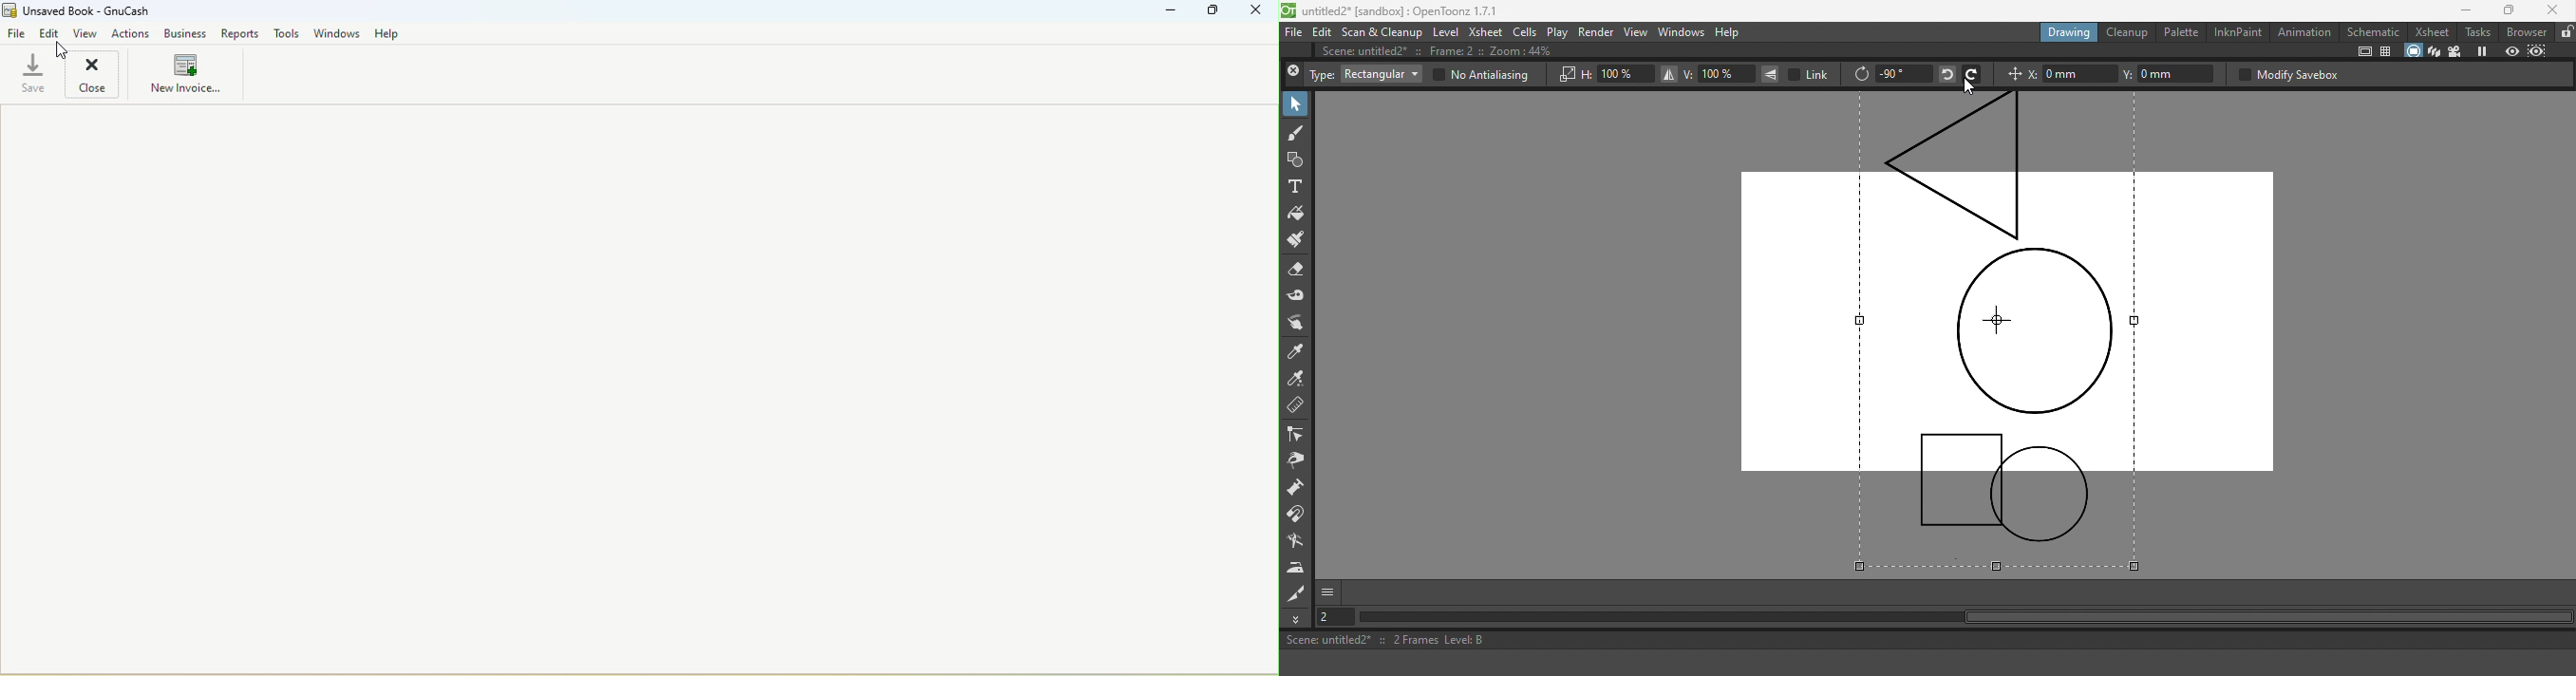 This screenshot has width=2576, height=700. I want to click on Blender tool, so click(1298, 541).